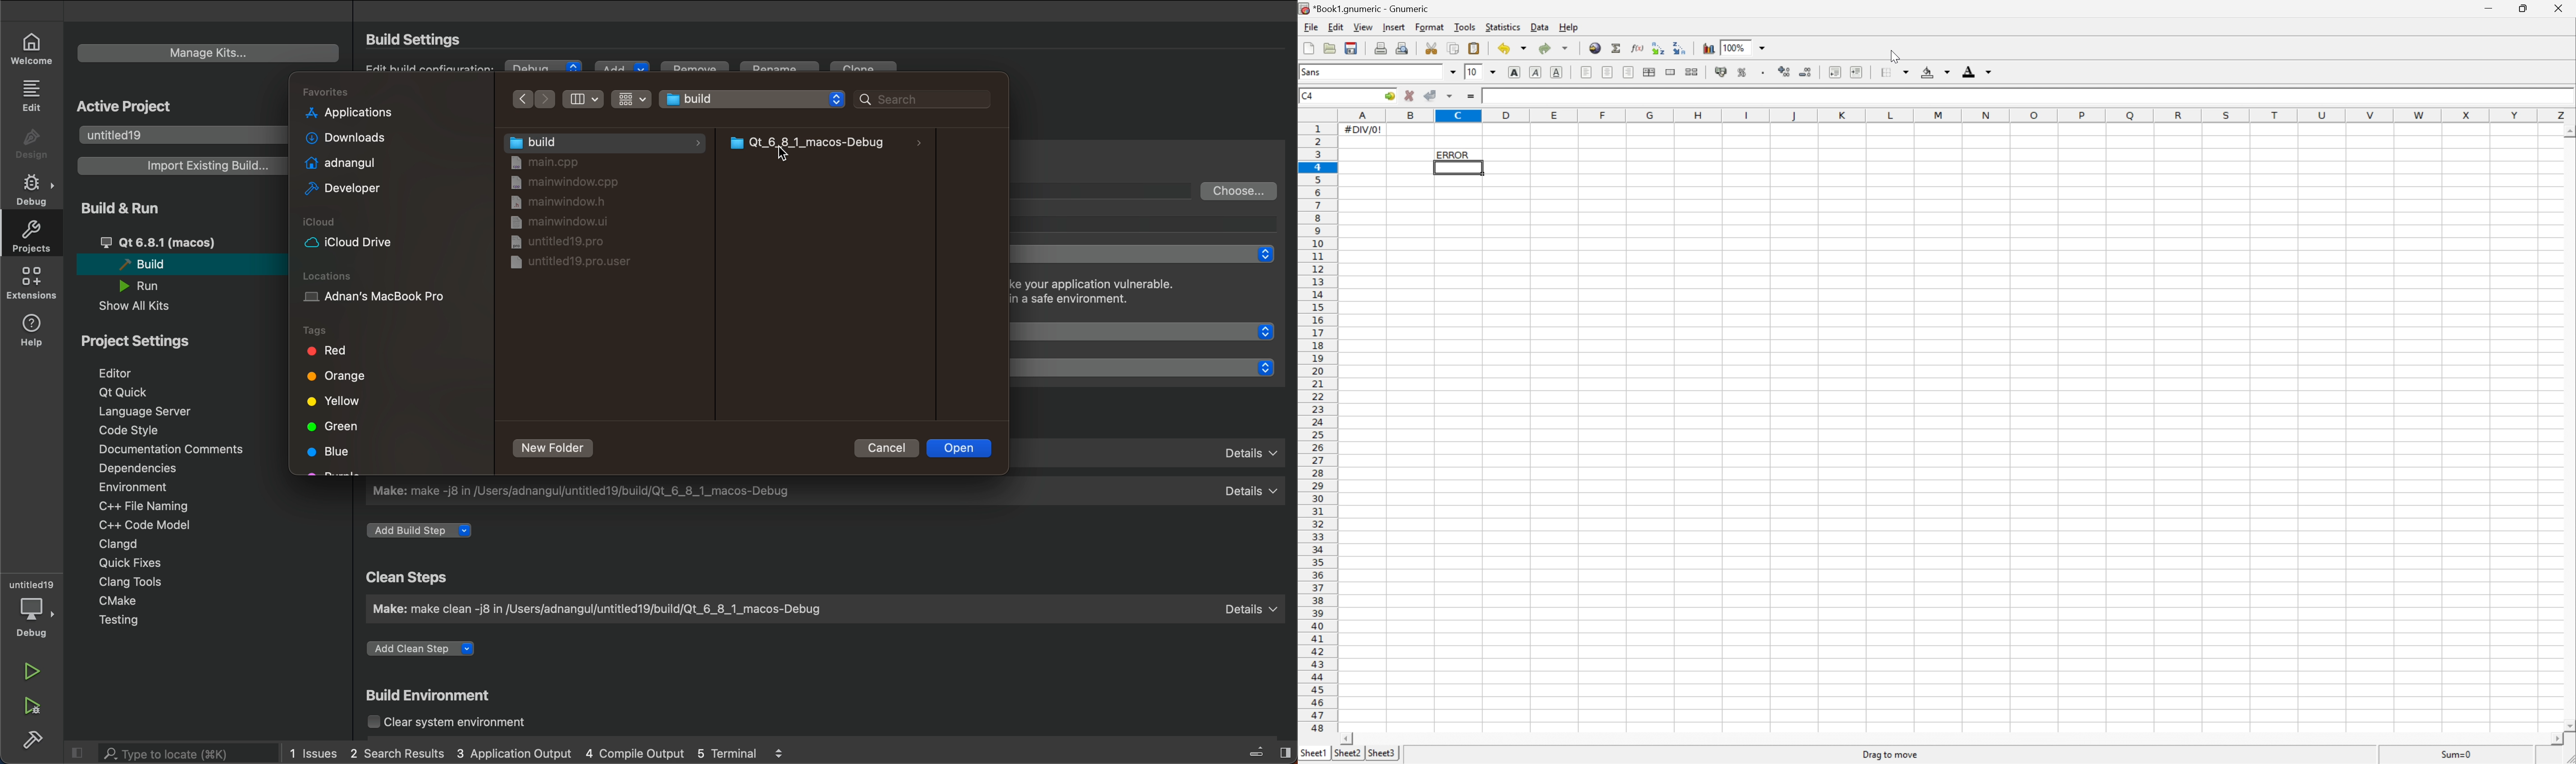 The image size is (2576, 784). Describe the element at coordinates (1681, 48) in the screenshot. I see `Sort the selected region in descending order based on the first column selected` at that location.